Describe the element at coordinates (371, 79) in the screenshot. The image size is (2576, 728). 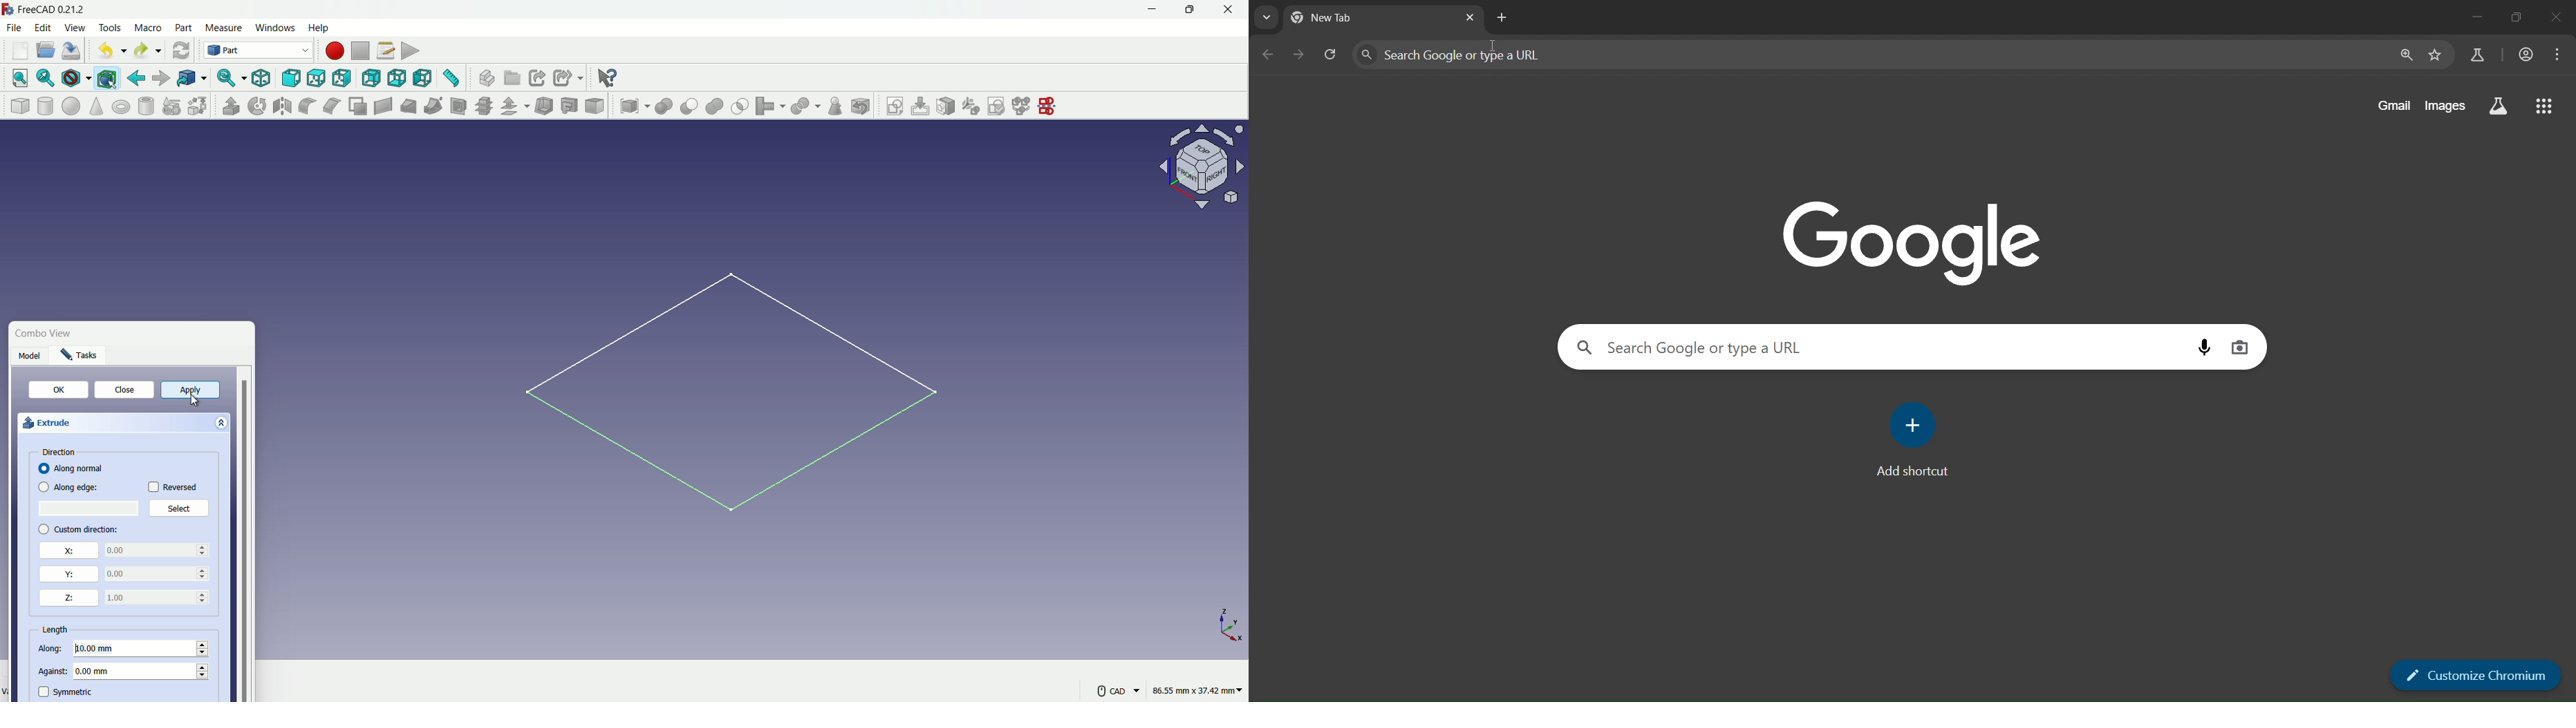
I see `back view` at that location.